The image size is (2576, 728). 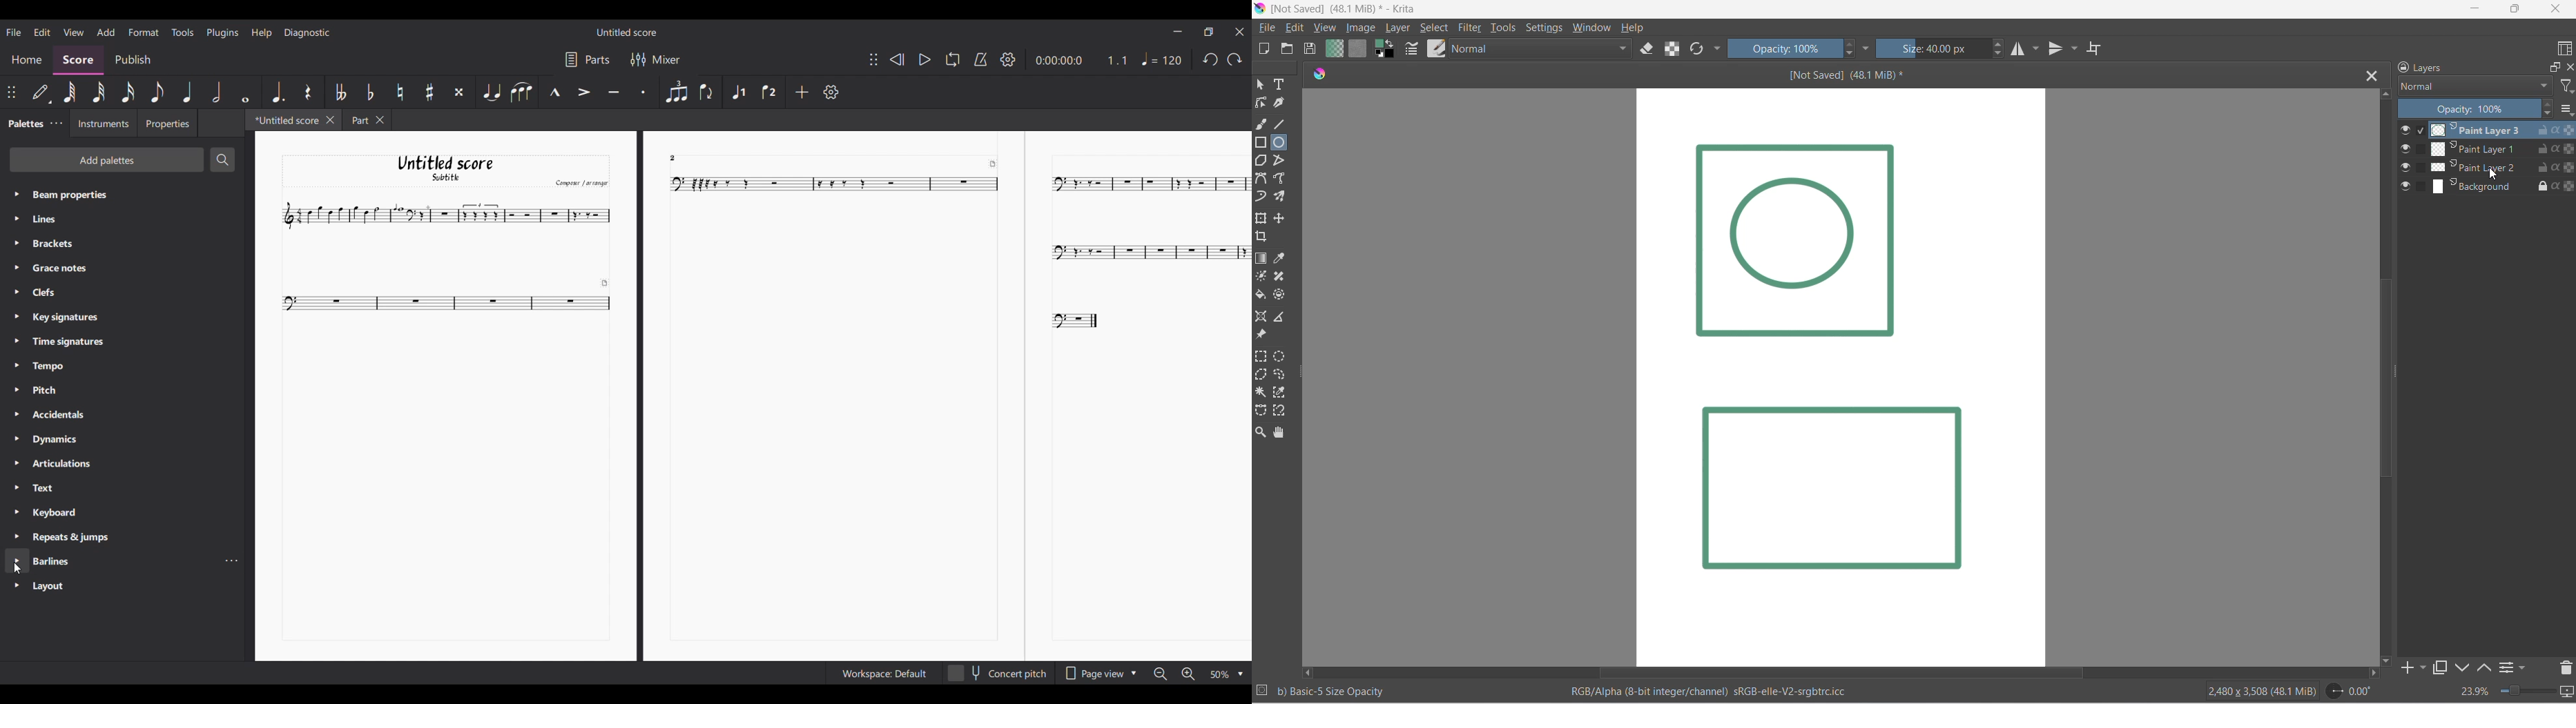 What do you see at coordinates (1437, 29) in the screenshot?
I see `select` at bounding box center [1437, 29].